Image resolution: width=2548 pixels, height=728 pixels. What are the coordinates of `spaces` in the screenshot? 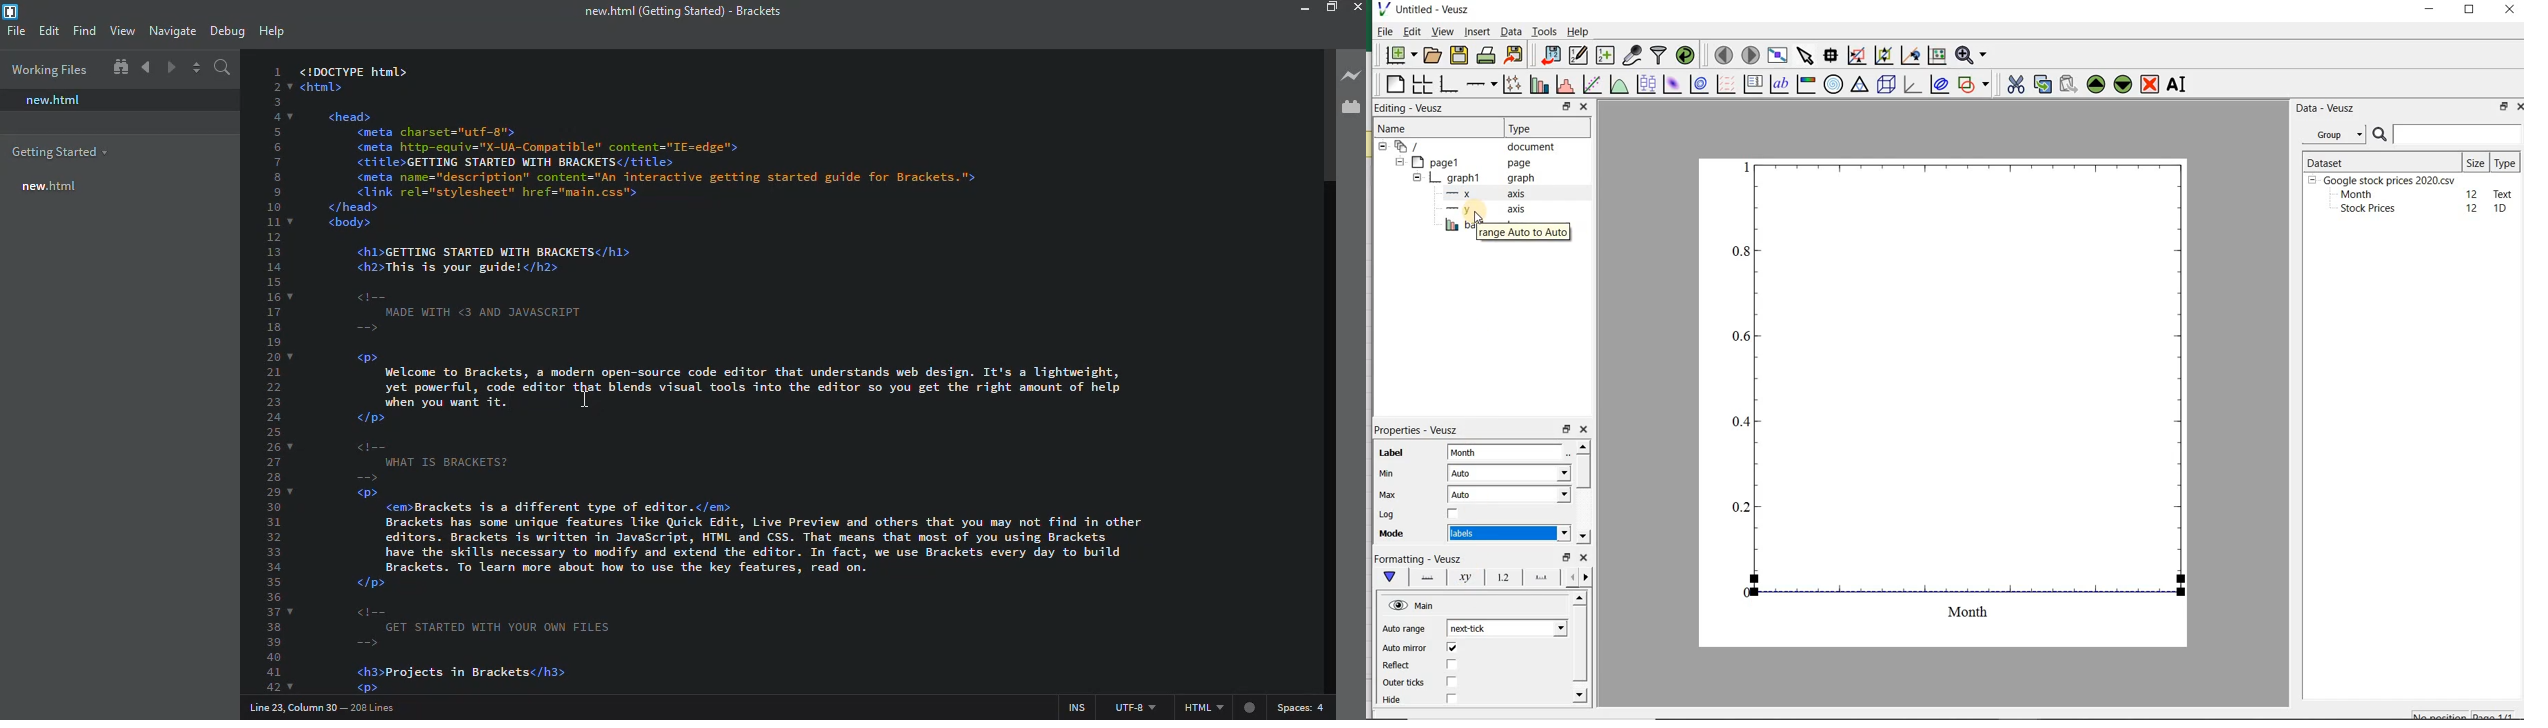 It's located at (1311, 706).